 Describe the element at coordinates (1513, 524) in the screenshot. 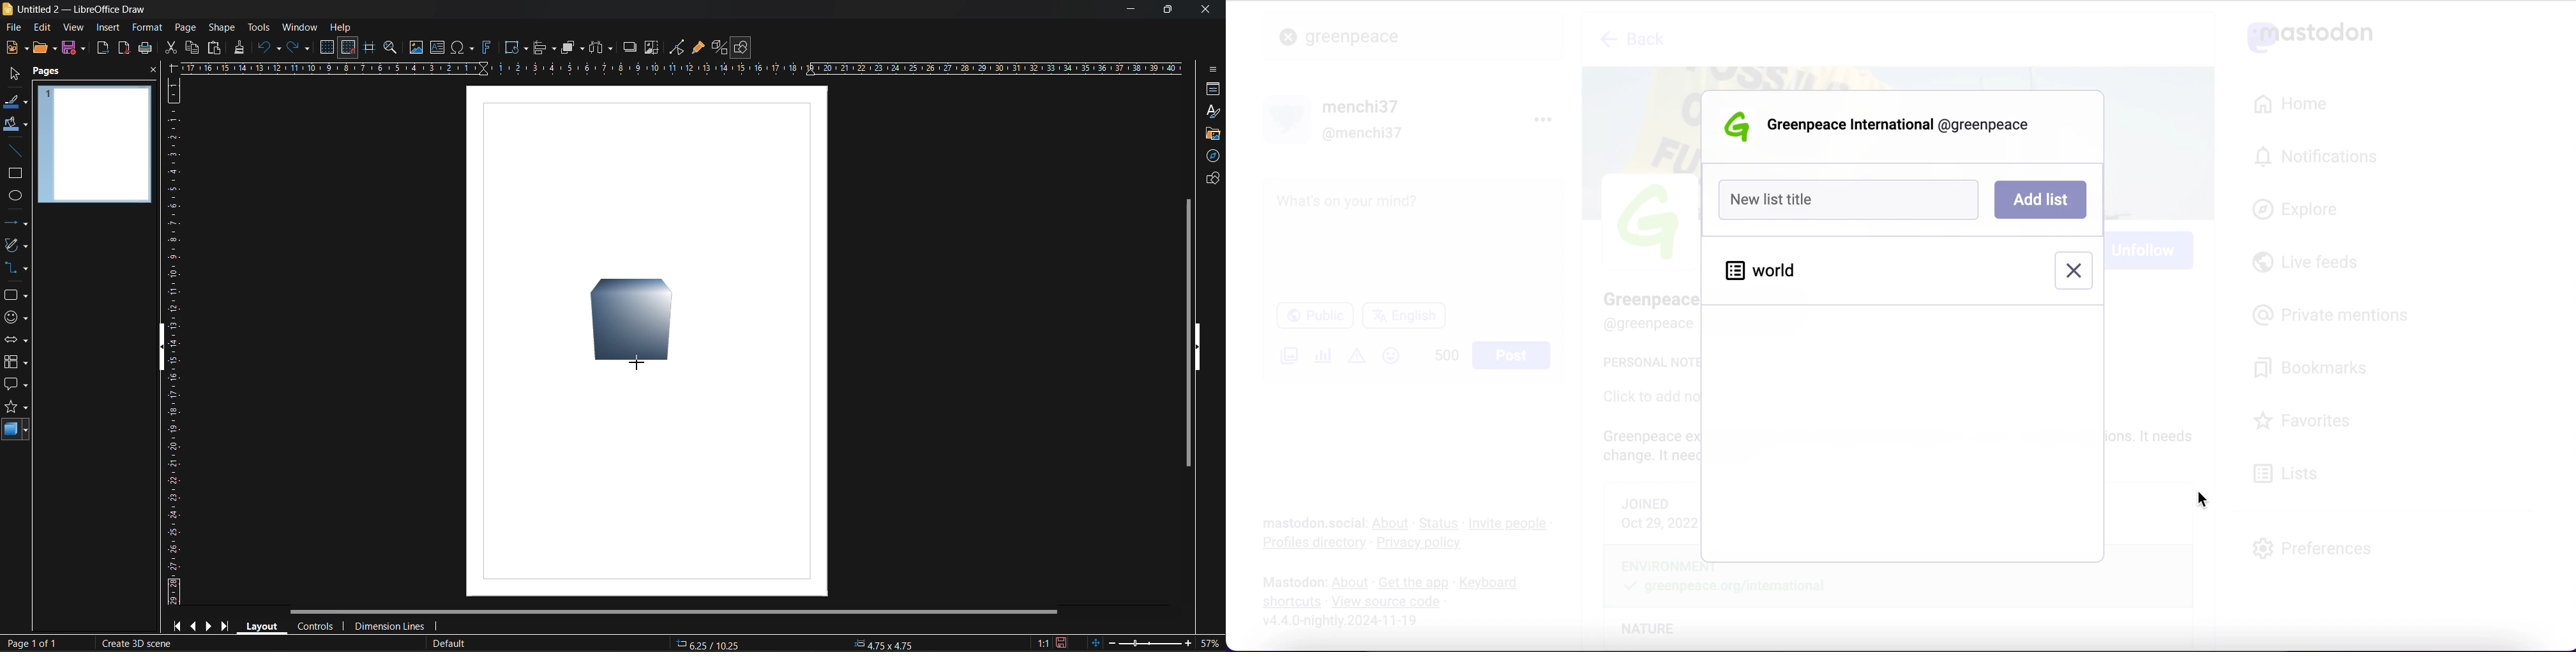

I see `invite people` at that location.